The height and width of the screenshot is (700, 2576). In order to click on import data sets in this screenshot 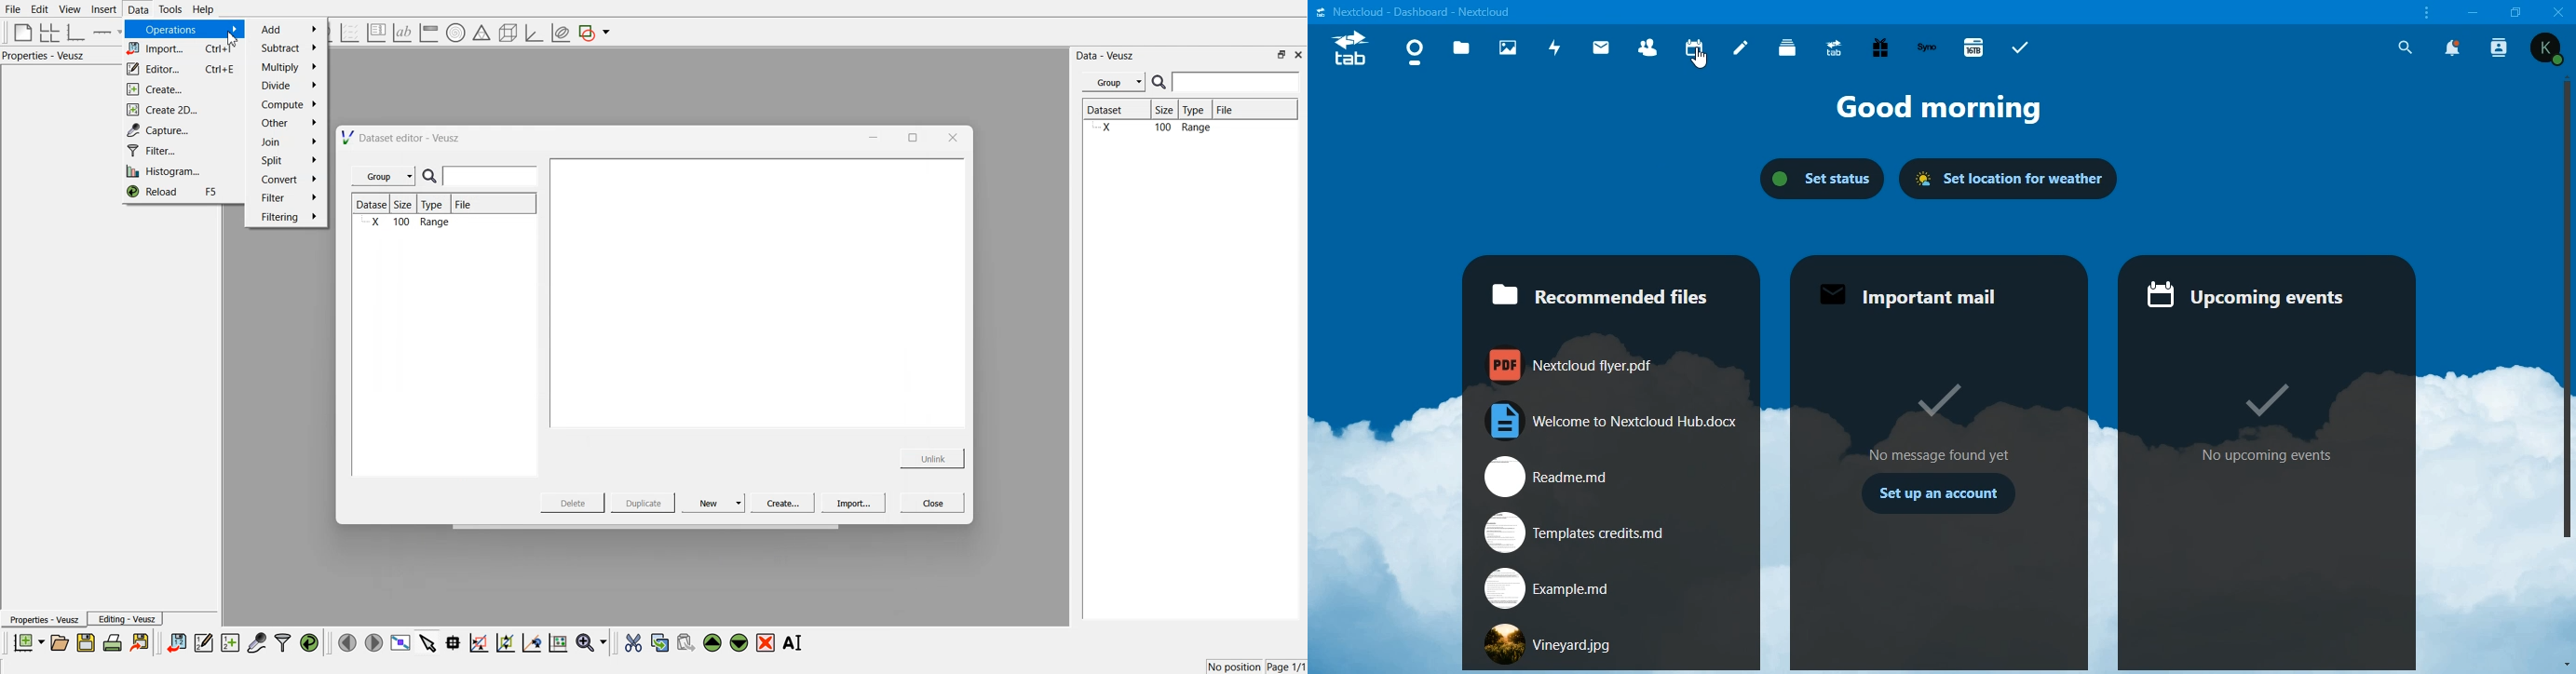, I will do `click(176, 643)`.